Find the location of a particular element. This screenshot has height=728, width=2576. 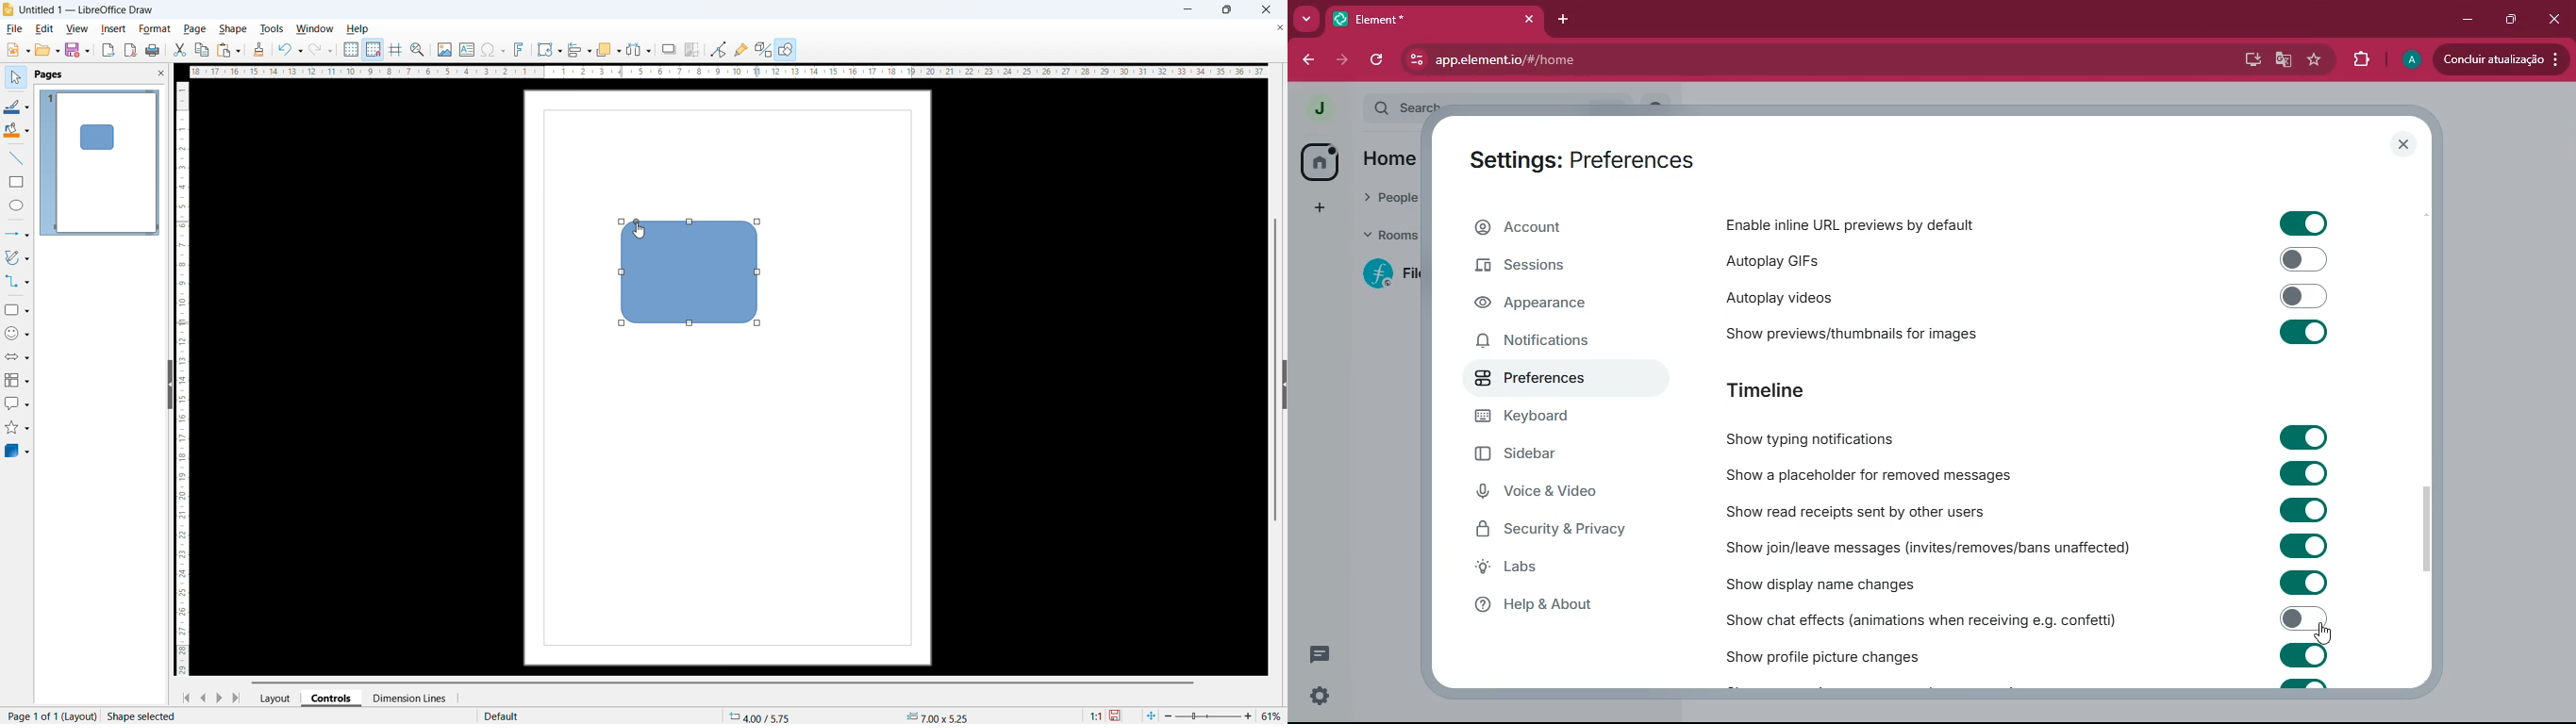

settings: preferences is located at coordinates (1592, 158).